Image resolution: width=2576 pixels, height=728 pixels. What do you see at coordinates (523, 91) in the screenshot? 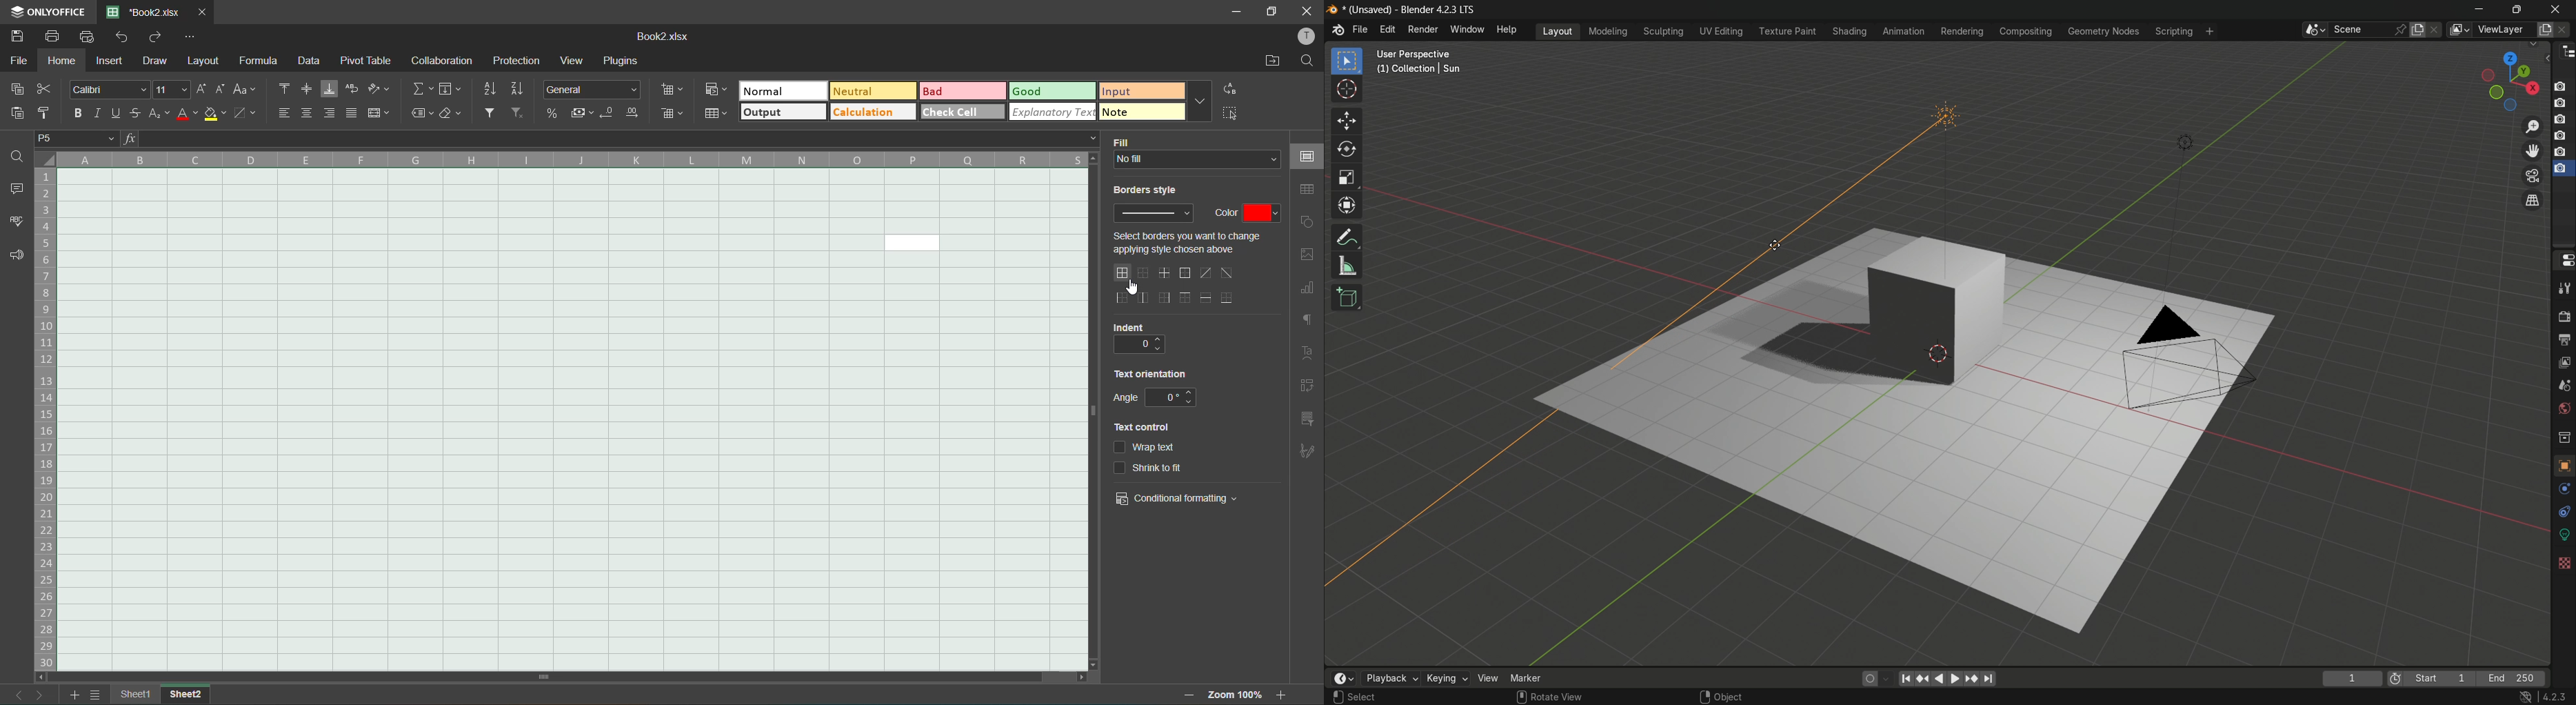
I see `sort descending` at bounding box center [523, 91].